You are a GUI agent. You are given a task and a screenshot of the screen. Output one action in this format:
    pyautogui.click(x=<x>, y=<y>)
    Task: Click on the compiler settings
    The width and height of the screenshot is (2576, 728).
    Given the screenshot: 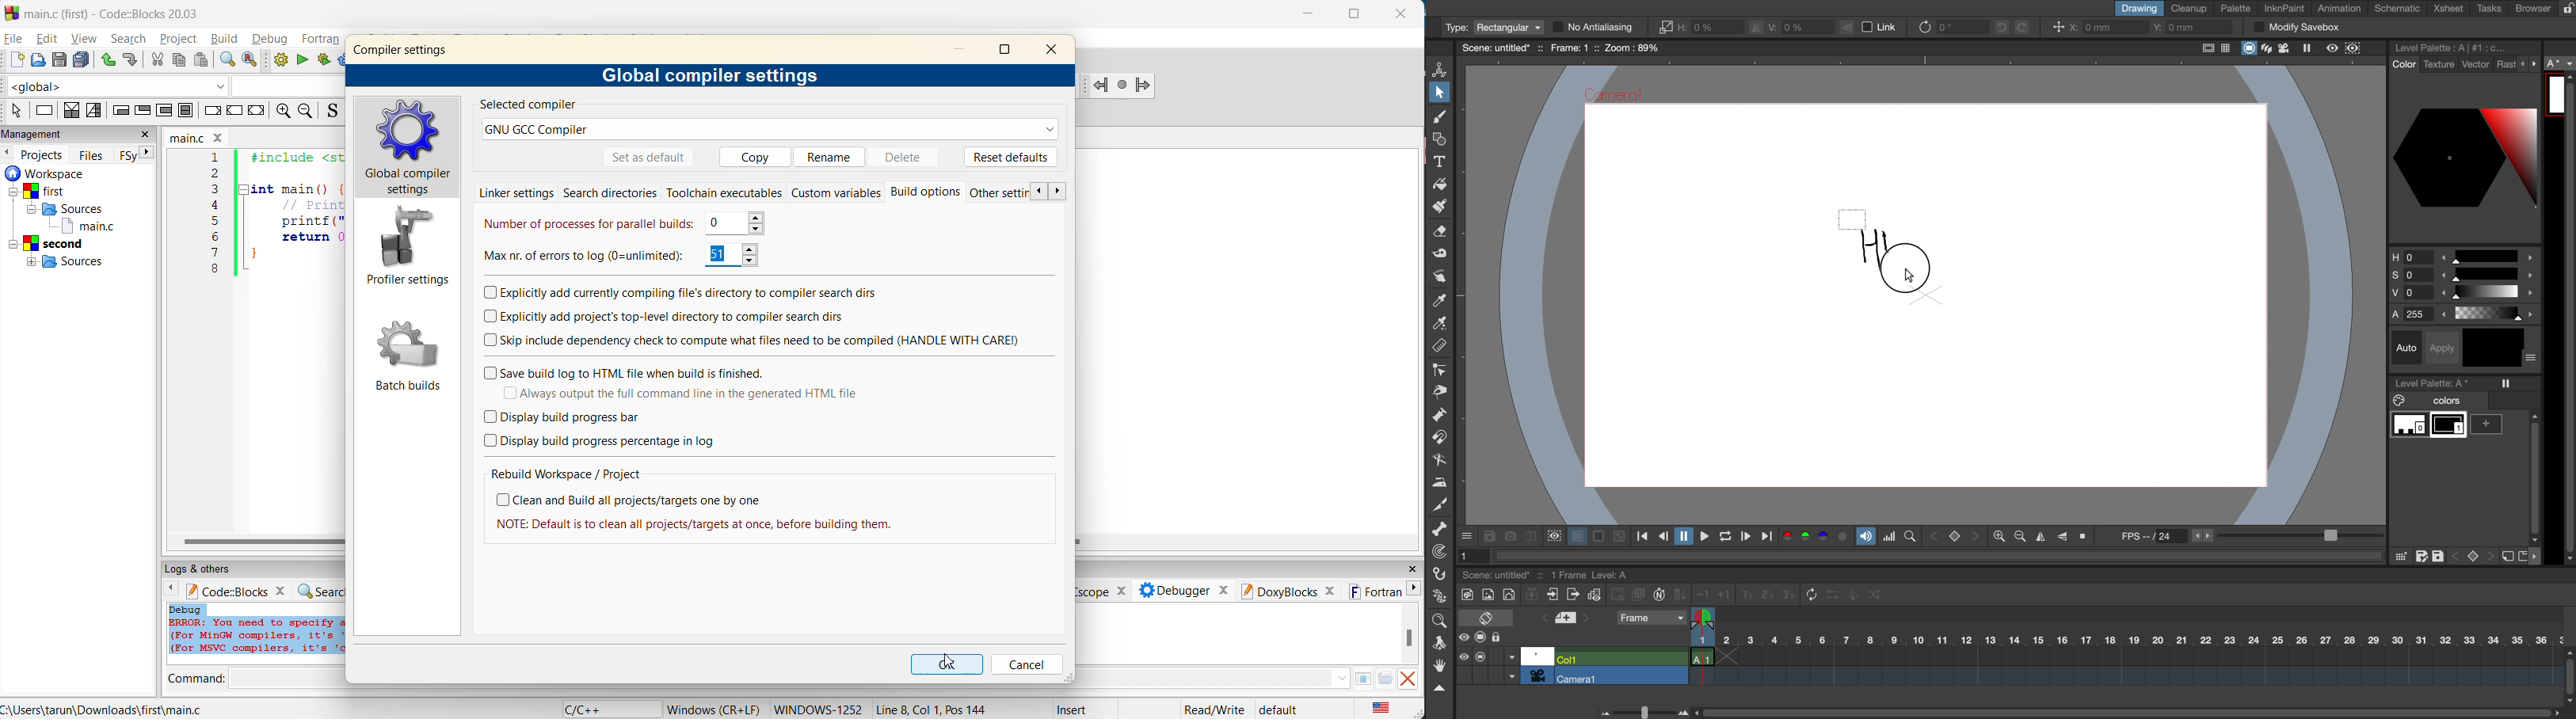 What is the action you would take?
    pyautogui.click(x=406, y=54)
    